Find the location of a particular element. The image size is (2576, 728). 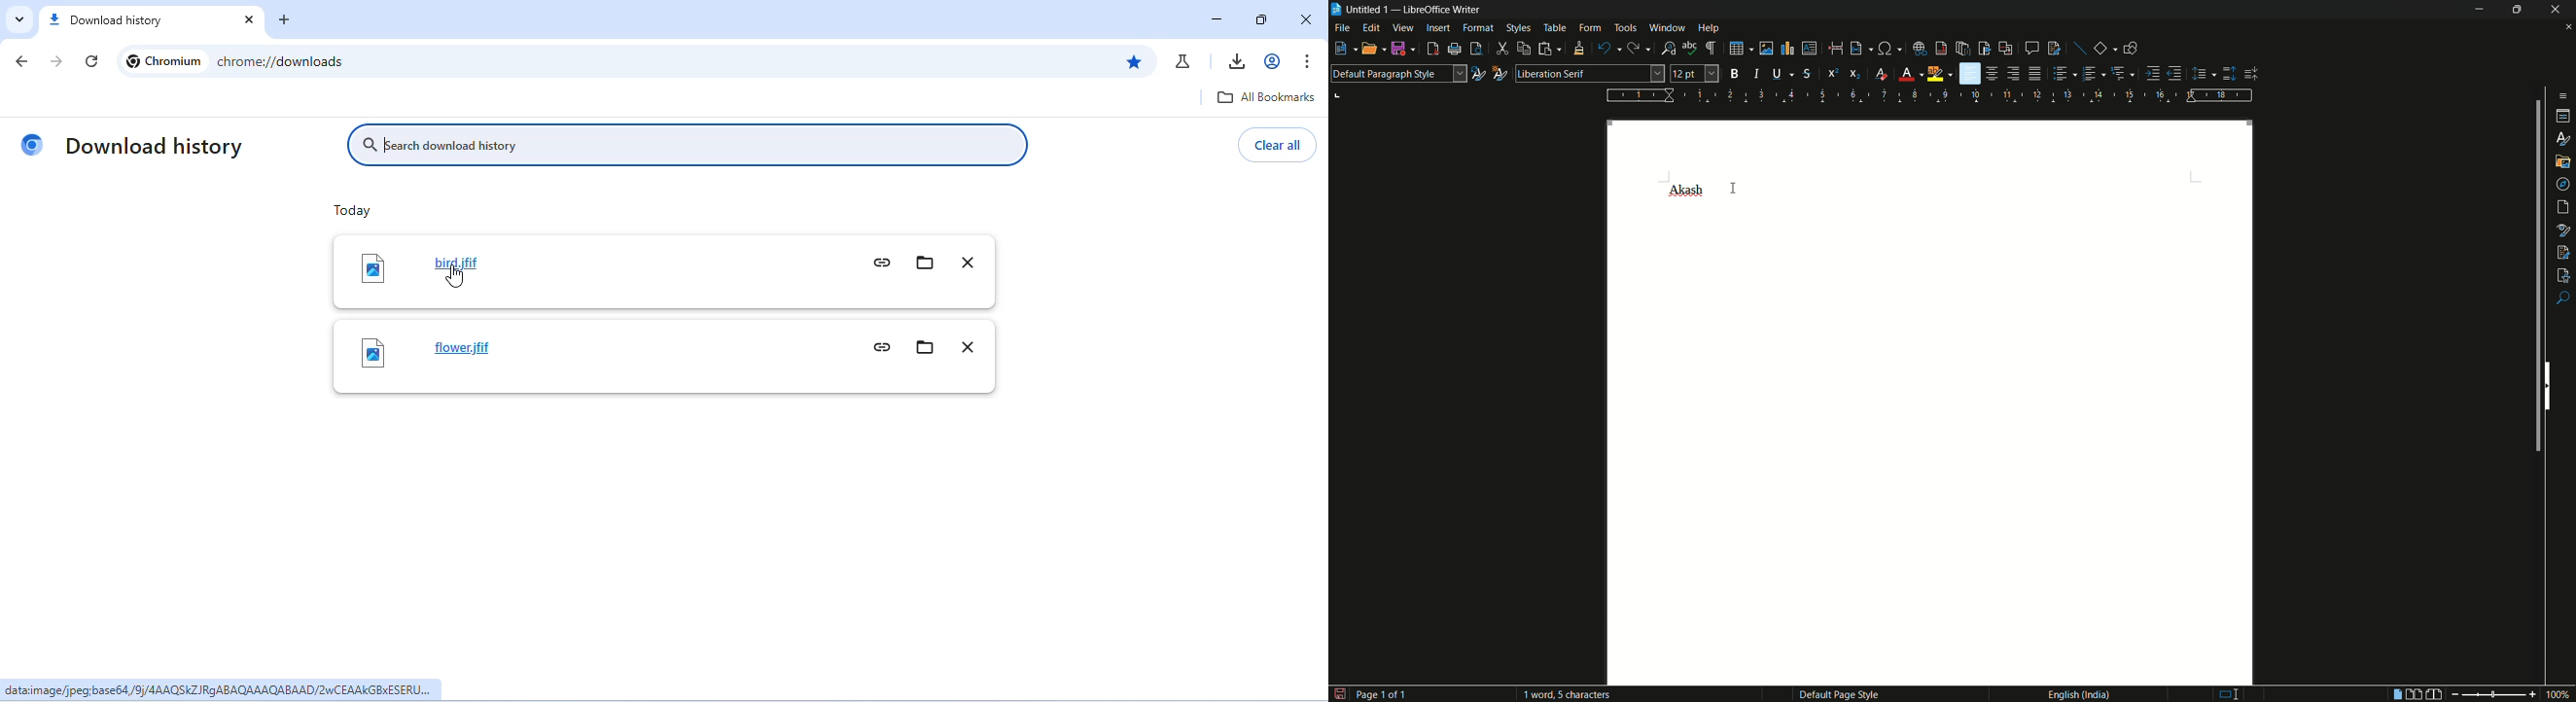

insert end note is located at coordinates (1965, 49).